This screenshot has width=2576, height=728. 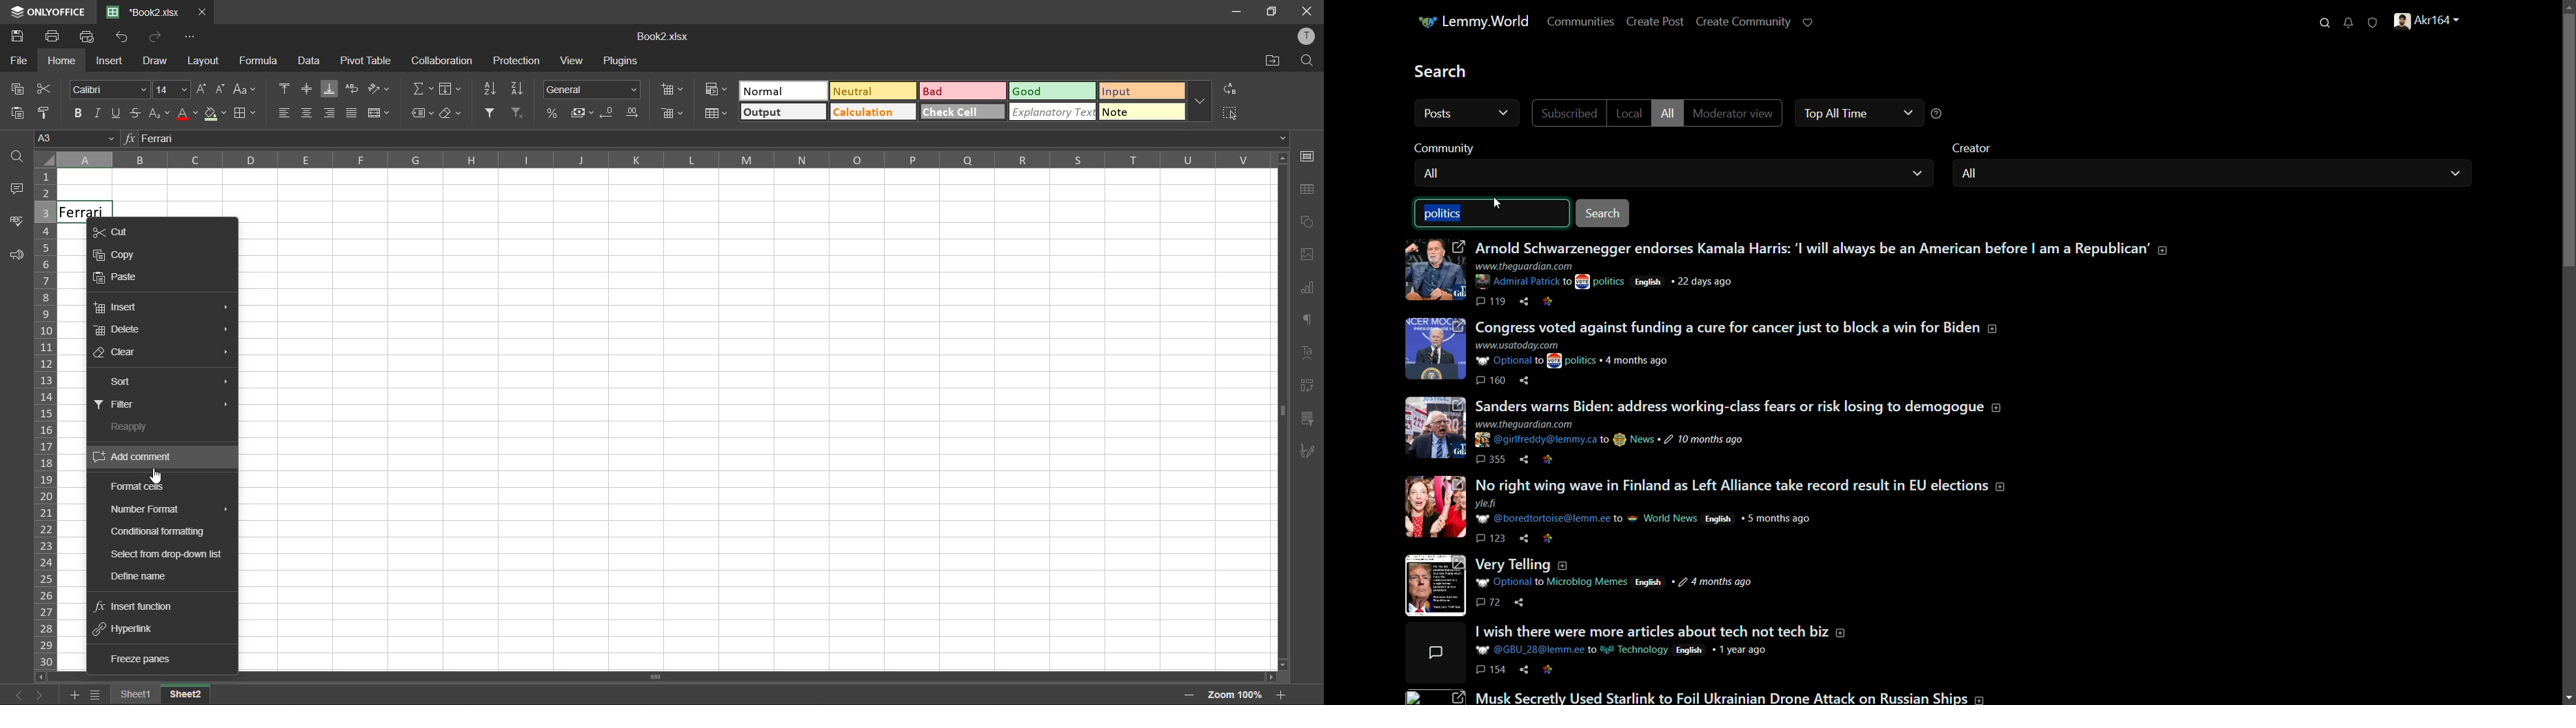 What do you see at coordinates (137, 607) in the screenshot?
I see `insert function` at bounding box center [137, 607].